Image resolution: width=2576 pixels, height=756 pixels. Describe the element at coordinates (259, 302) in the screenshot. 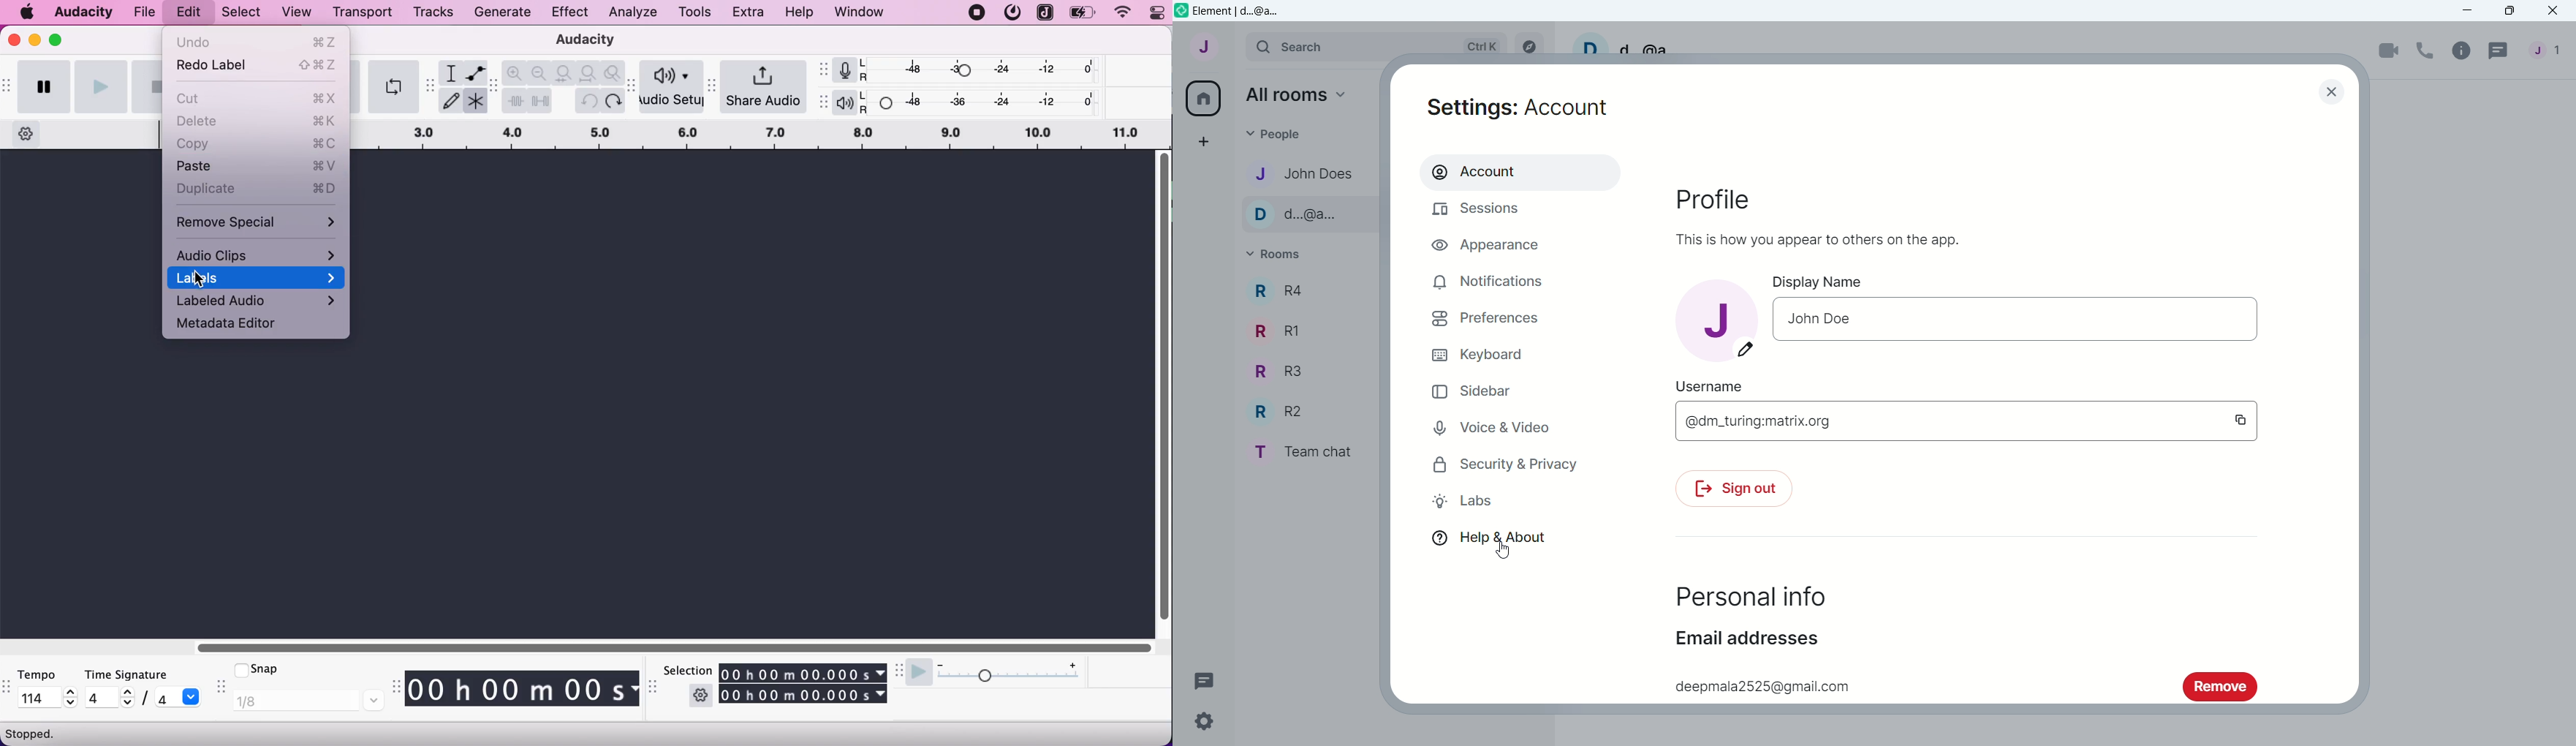

I see `labeled audio` at that location.